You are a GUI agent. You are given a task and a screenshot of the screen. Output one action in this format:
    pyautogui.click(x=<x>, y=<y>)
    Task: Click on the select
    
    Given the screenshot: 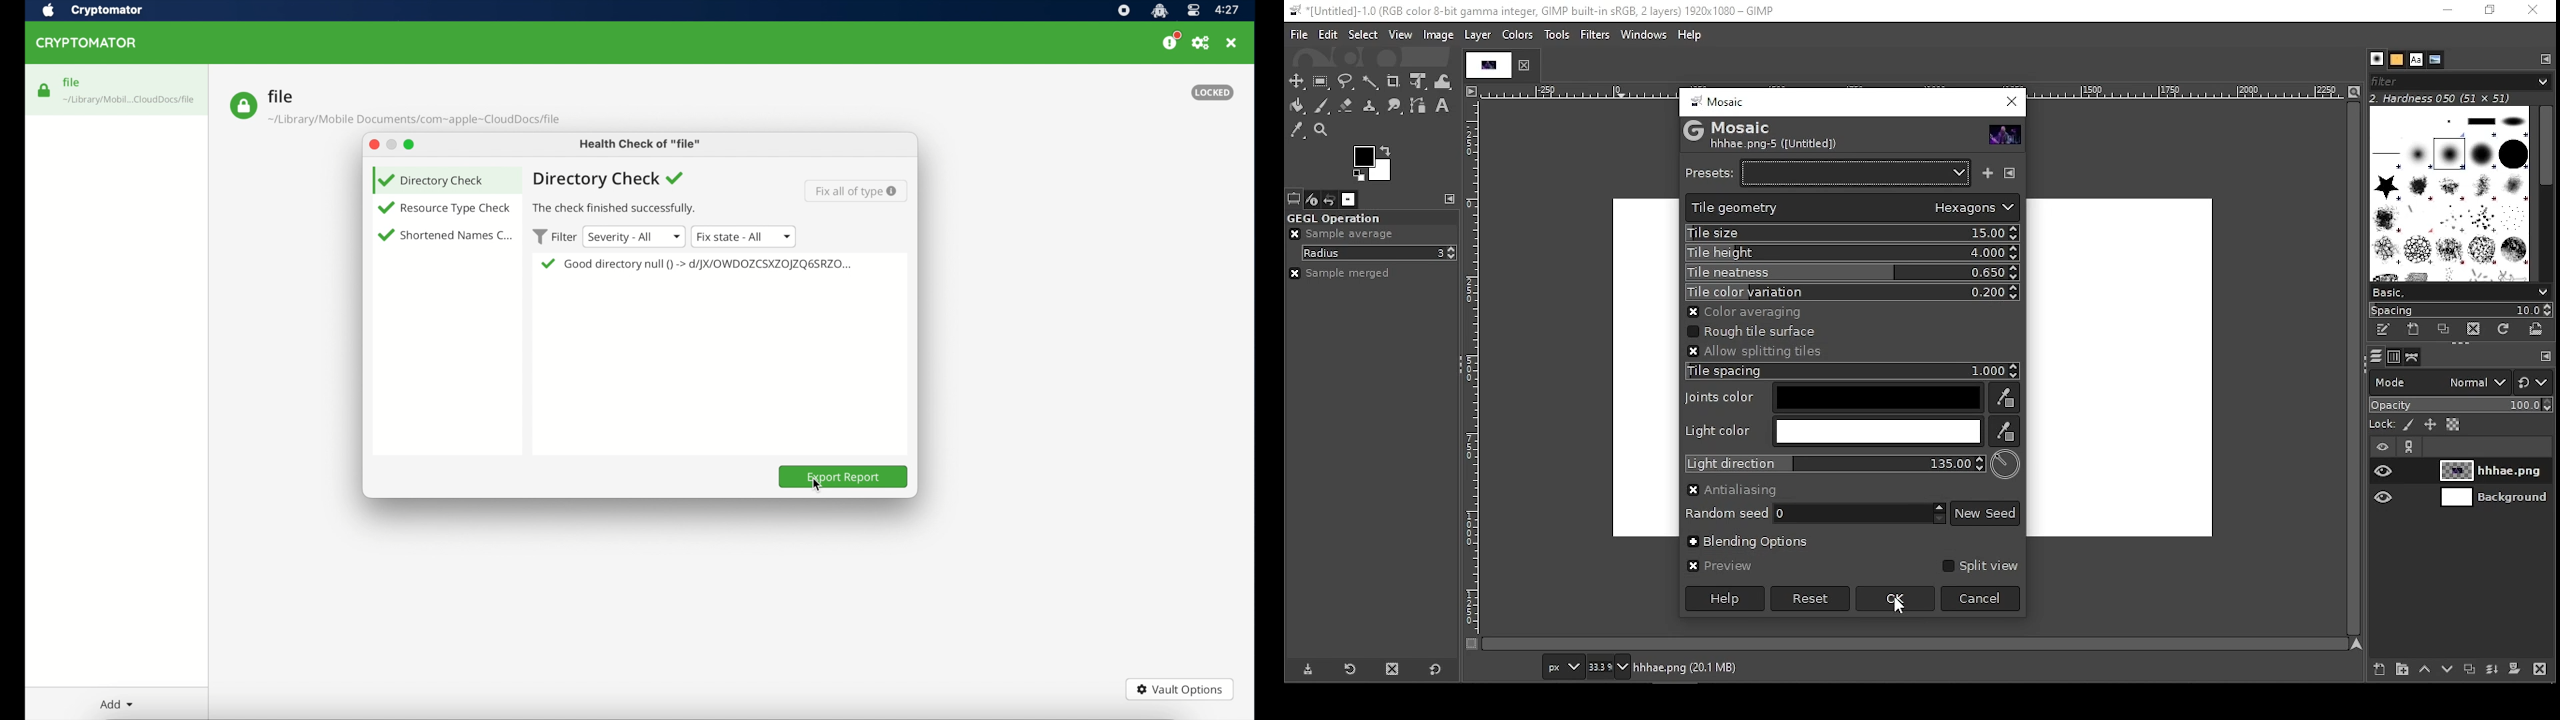 What is the action you would take?
    pyautogui.click(x=1362, y=34)
    